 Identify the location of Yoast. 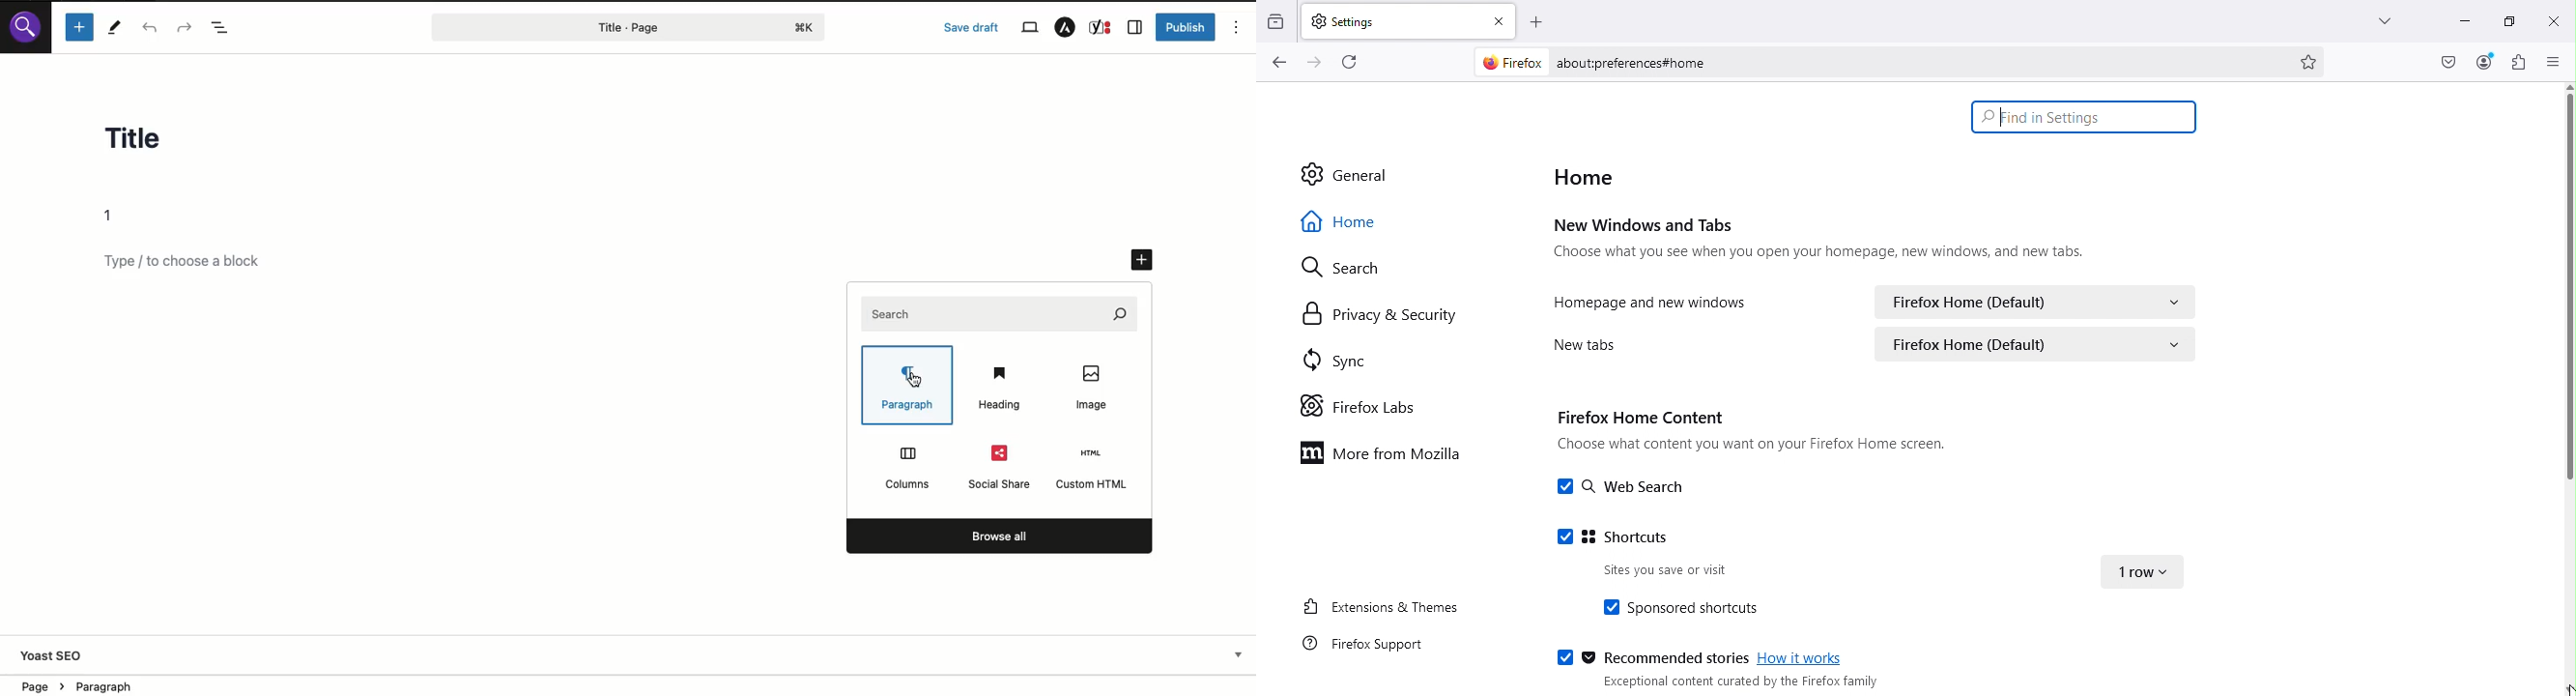
(1102, 28).